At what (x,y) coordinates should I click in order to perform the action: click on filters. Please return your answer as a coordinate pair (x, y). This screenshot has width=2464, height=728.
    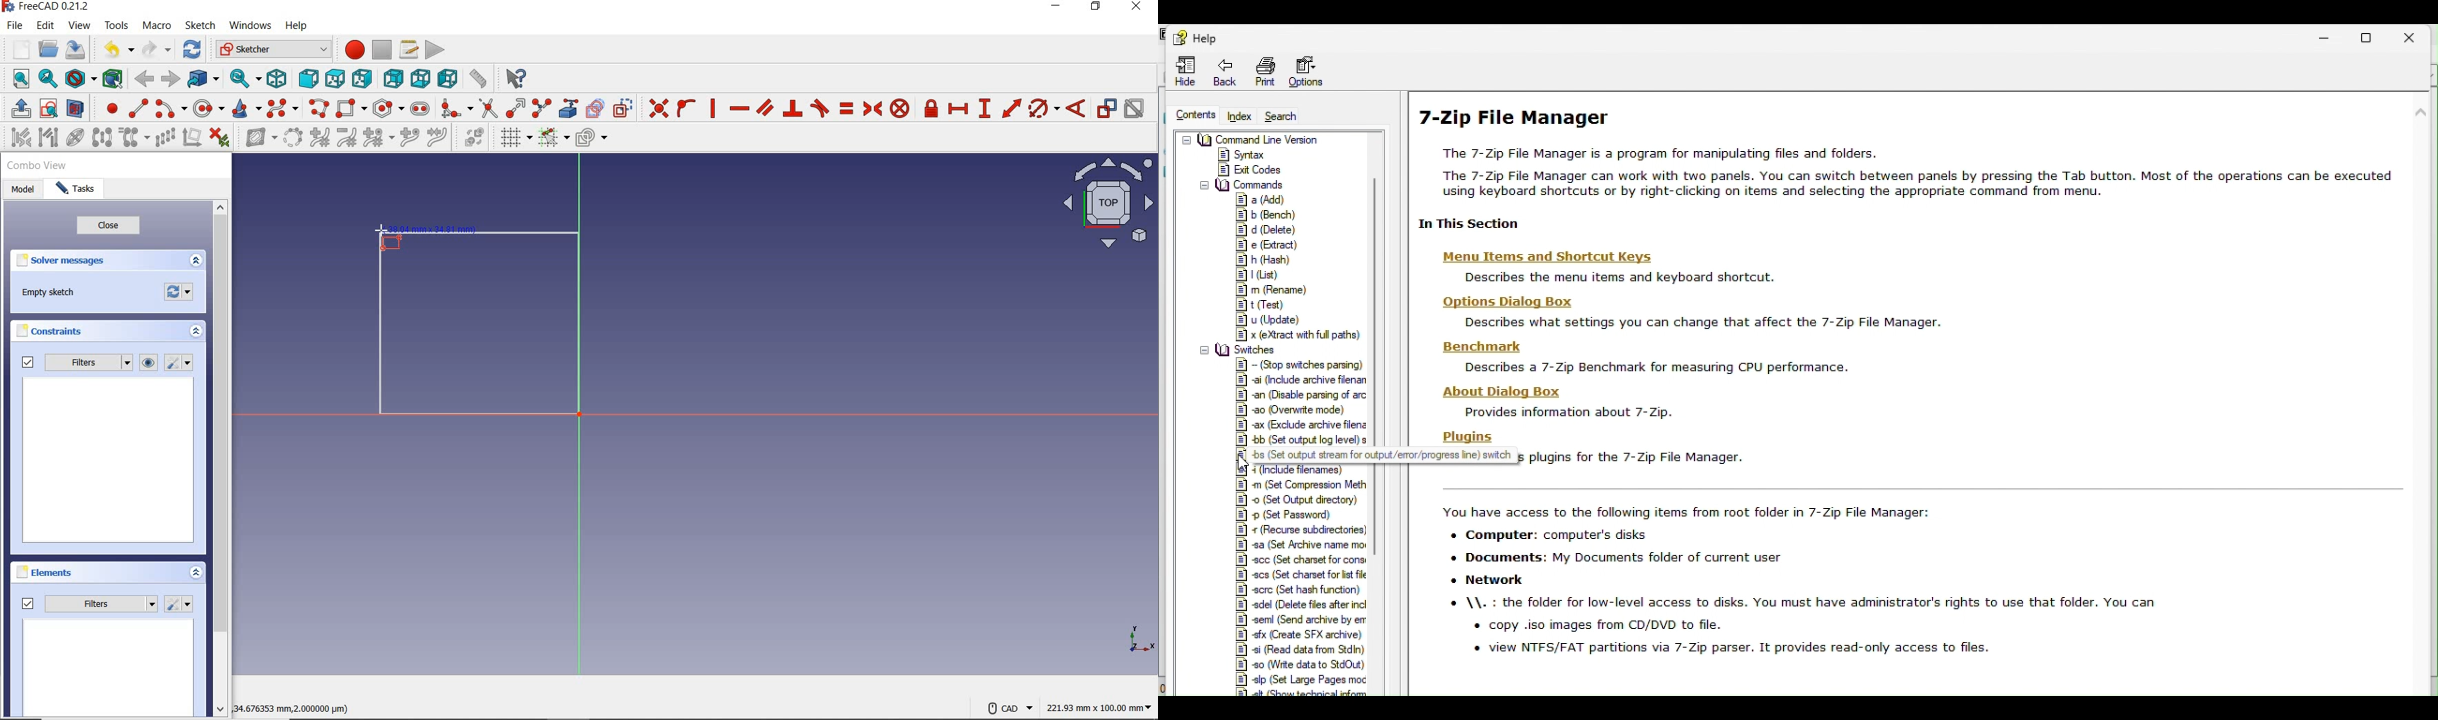
    Looking at the image, I should click on (89, 603).